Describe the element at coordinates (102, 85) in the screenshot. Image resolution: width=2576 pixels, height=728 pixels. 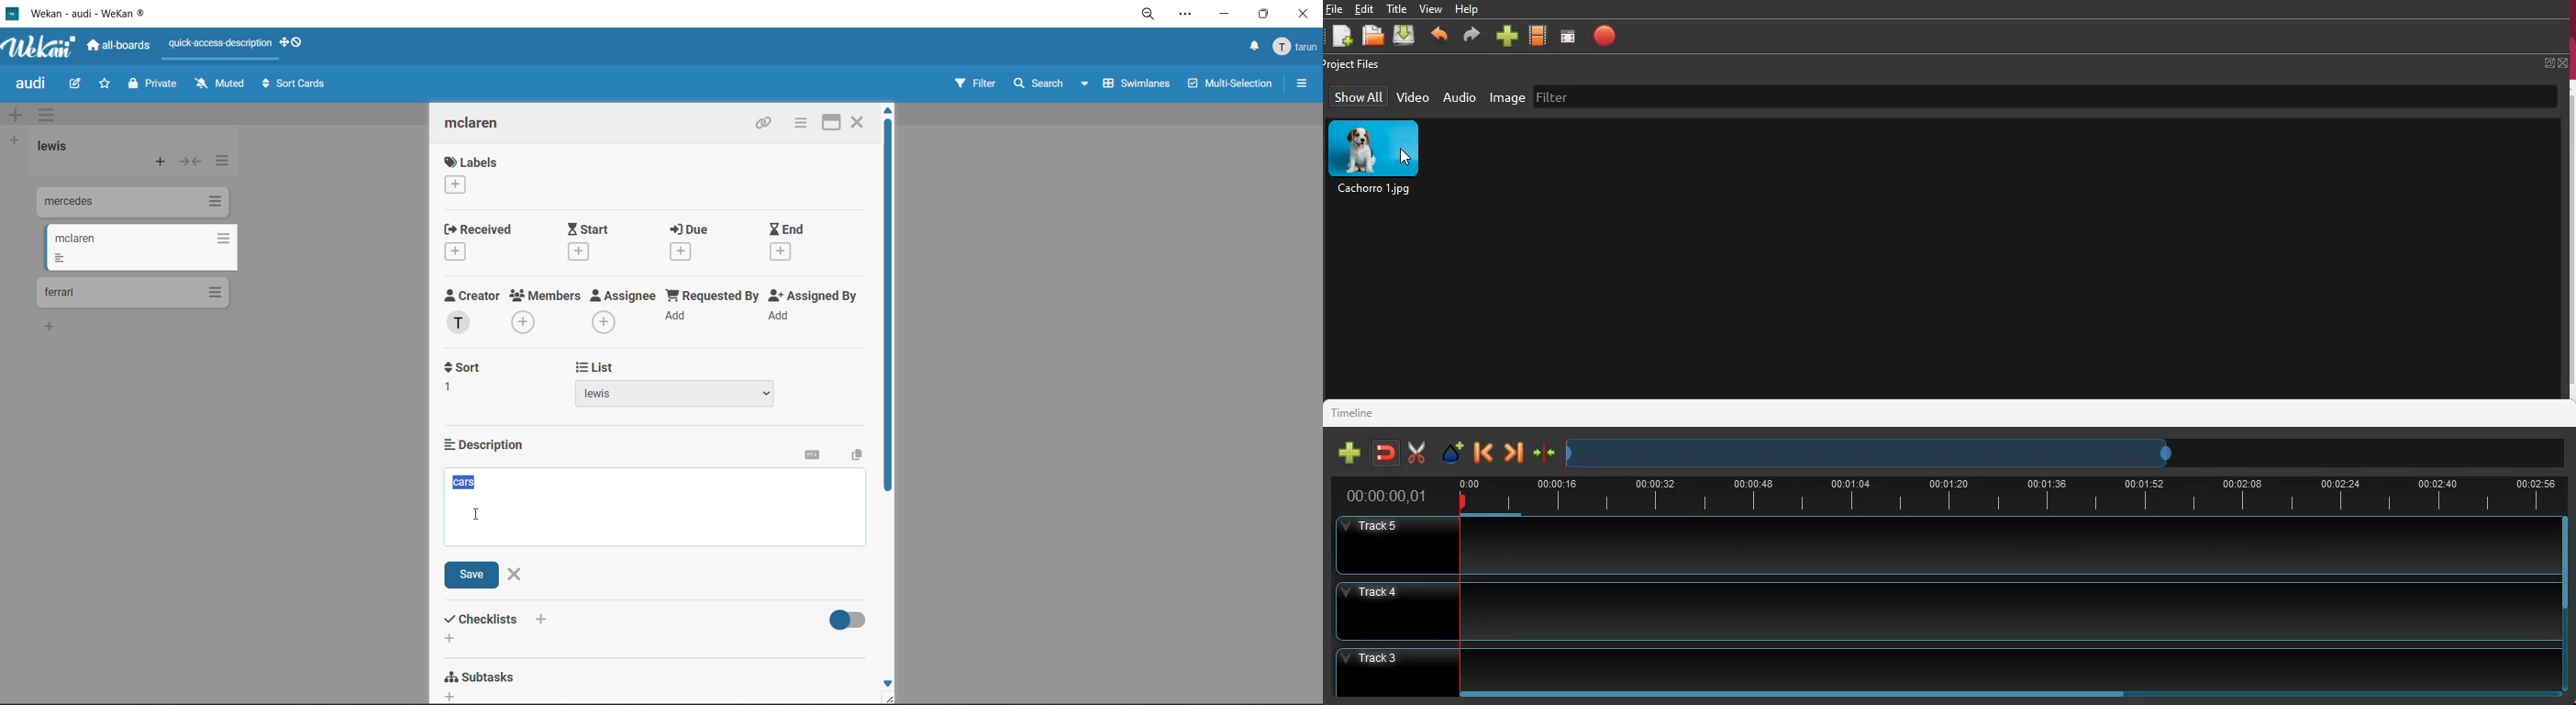
I see `star` at that location.